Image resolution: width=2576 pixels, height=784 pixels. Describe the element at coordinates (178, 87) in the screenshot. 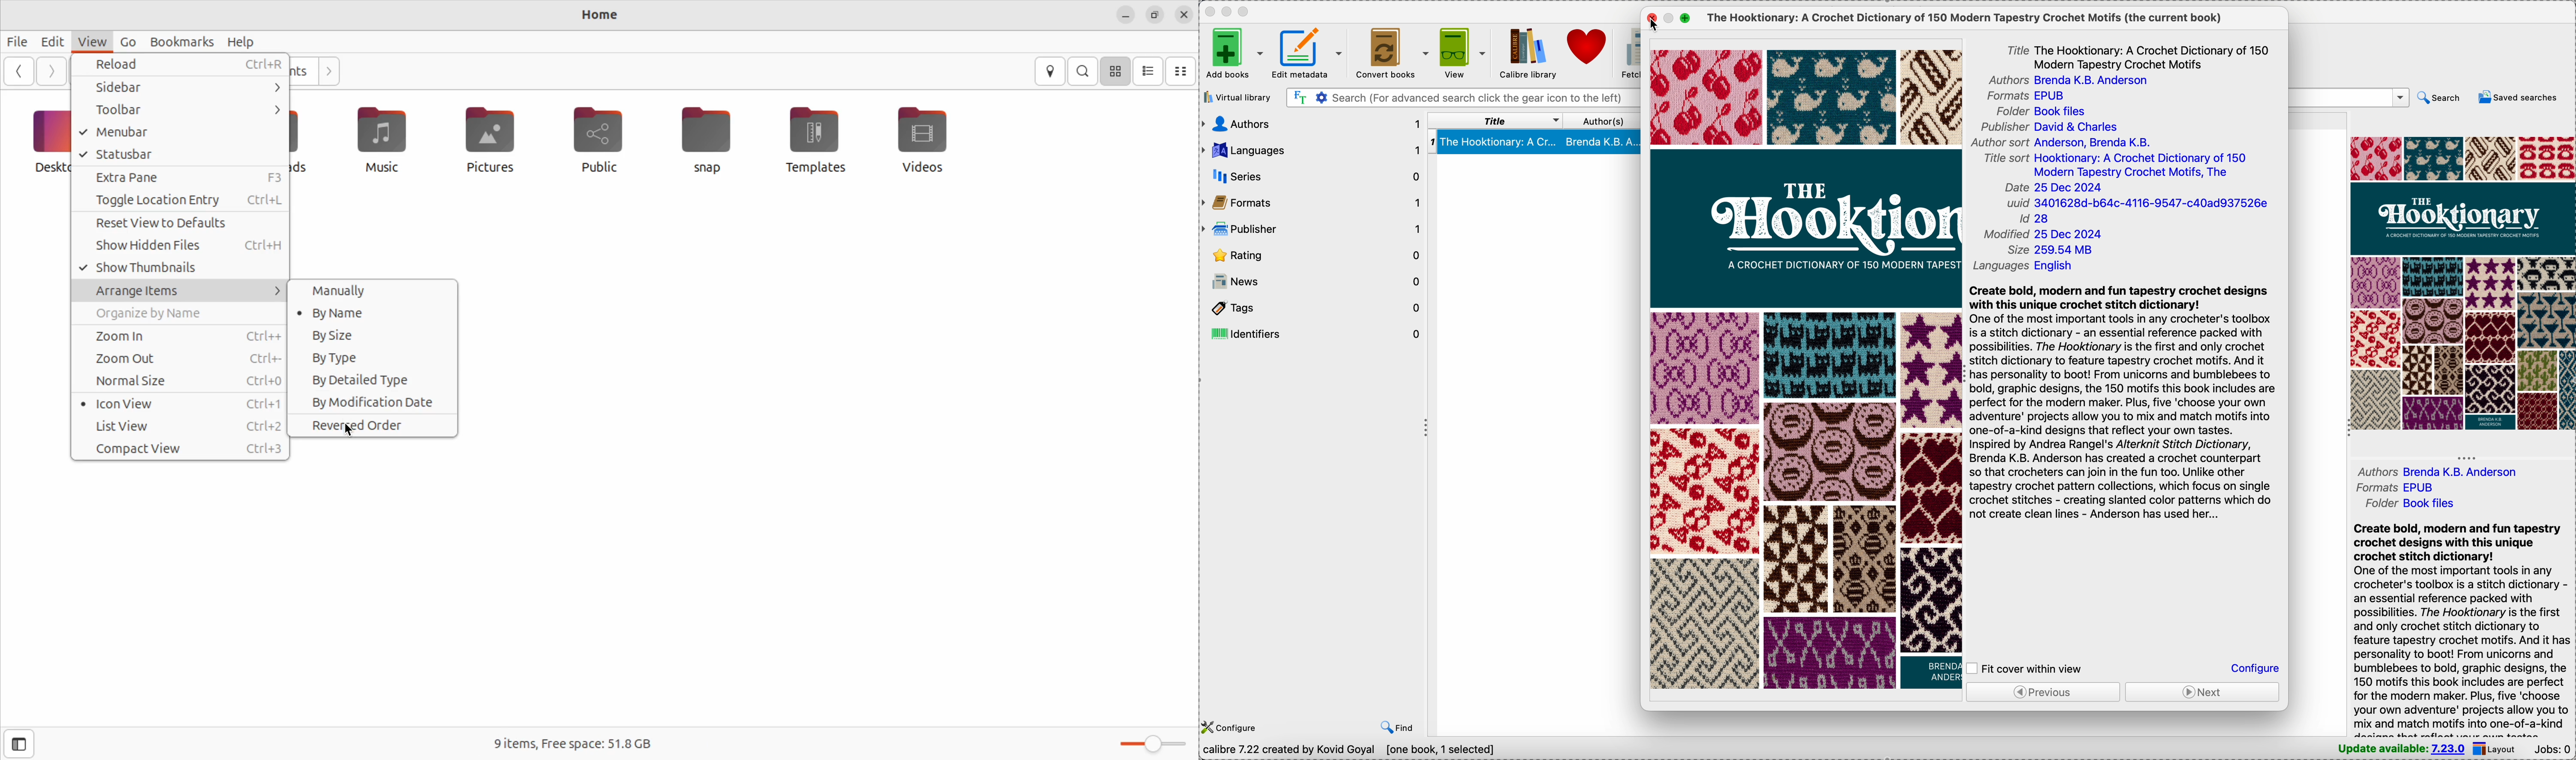

I see `sidebar` at that location.